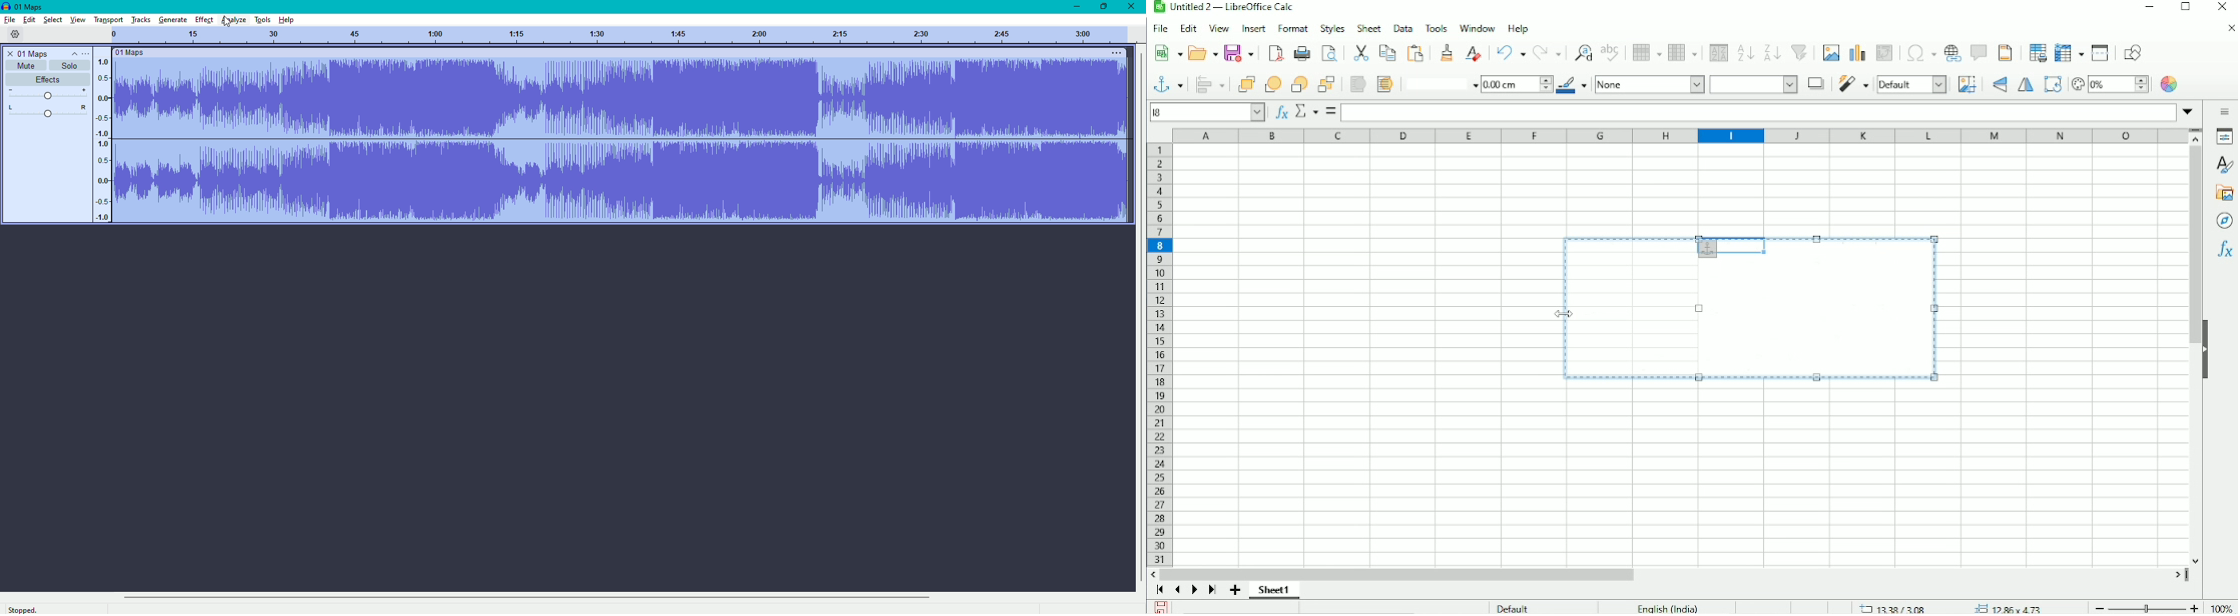 The width and height of the screenshot is (2240, 616). Describe the element at coordinates (1978, 52) in the screenshot. I see `Insert comment` at that location.